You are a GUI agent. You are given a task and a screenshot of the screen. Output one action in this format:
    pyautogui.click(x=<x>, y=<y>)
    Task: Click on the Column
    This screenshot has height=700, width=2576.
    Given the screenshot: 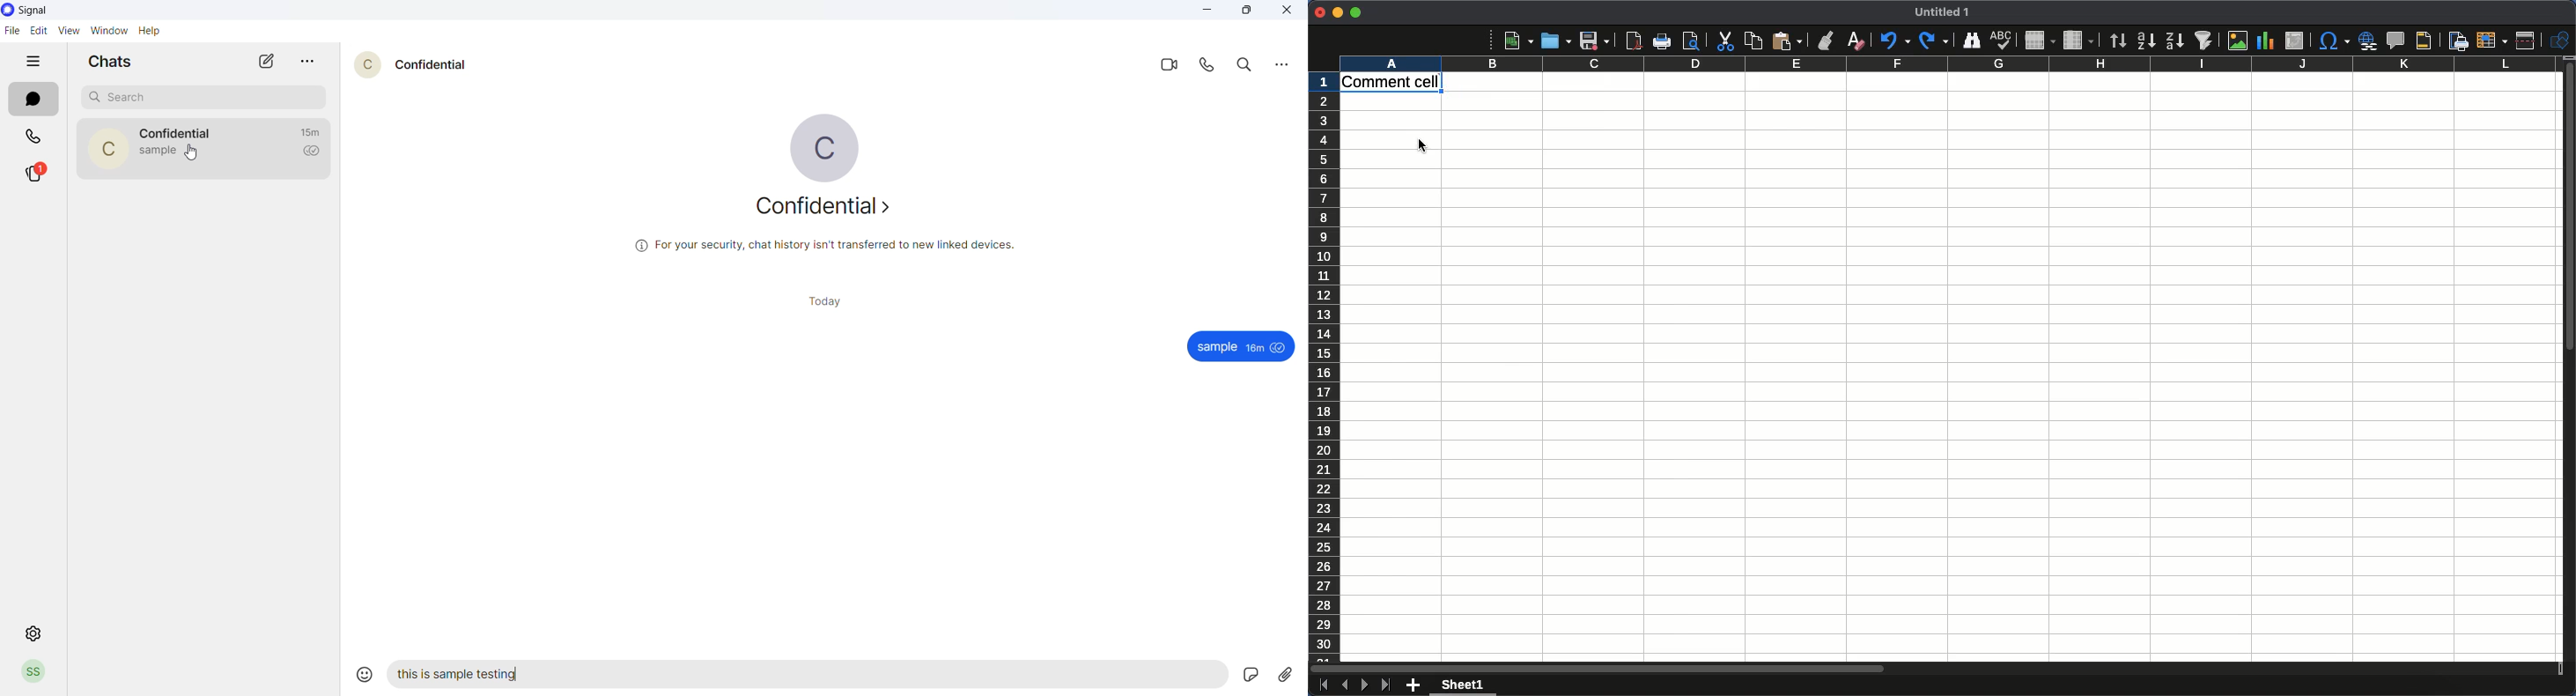 What is the action you would take?
    pyautogui.click(x=2080, y=40)
    